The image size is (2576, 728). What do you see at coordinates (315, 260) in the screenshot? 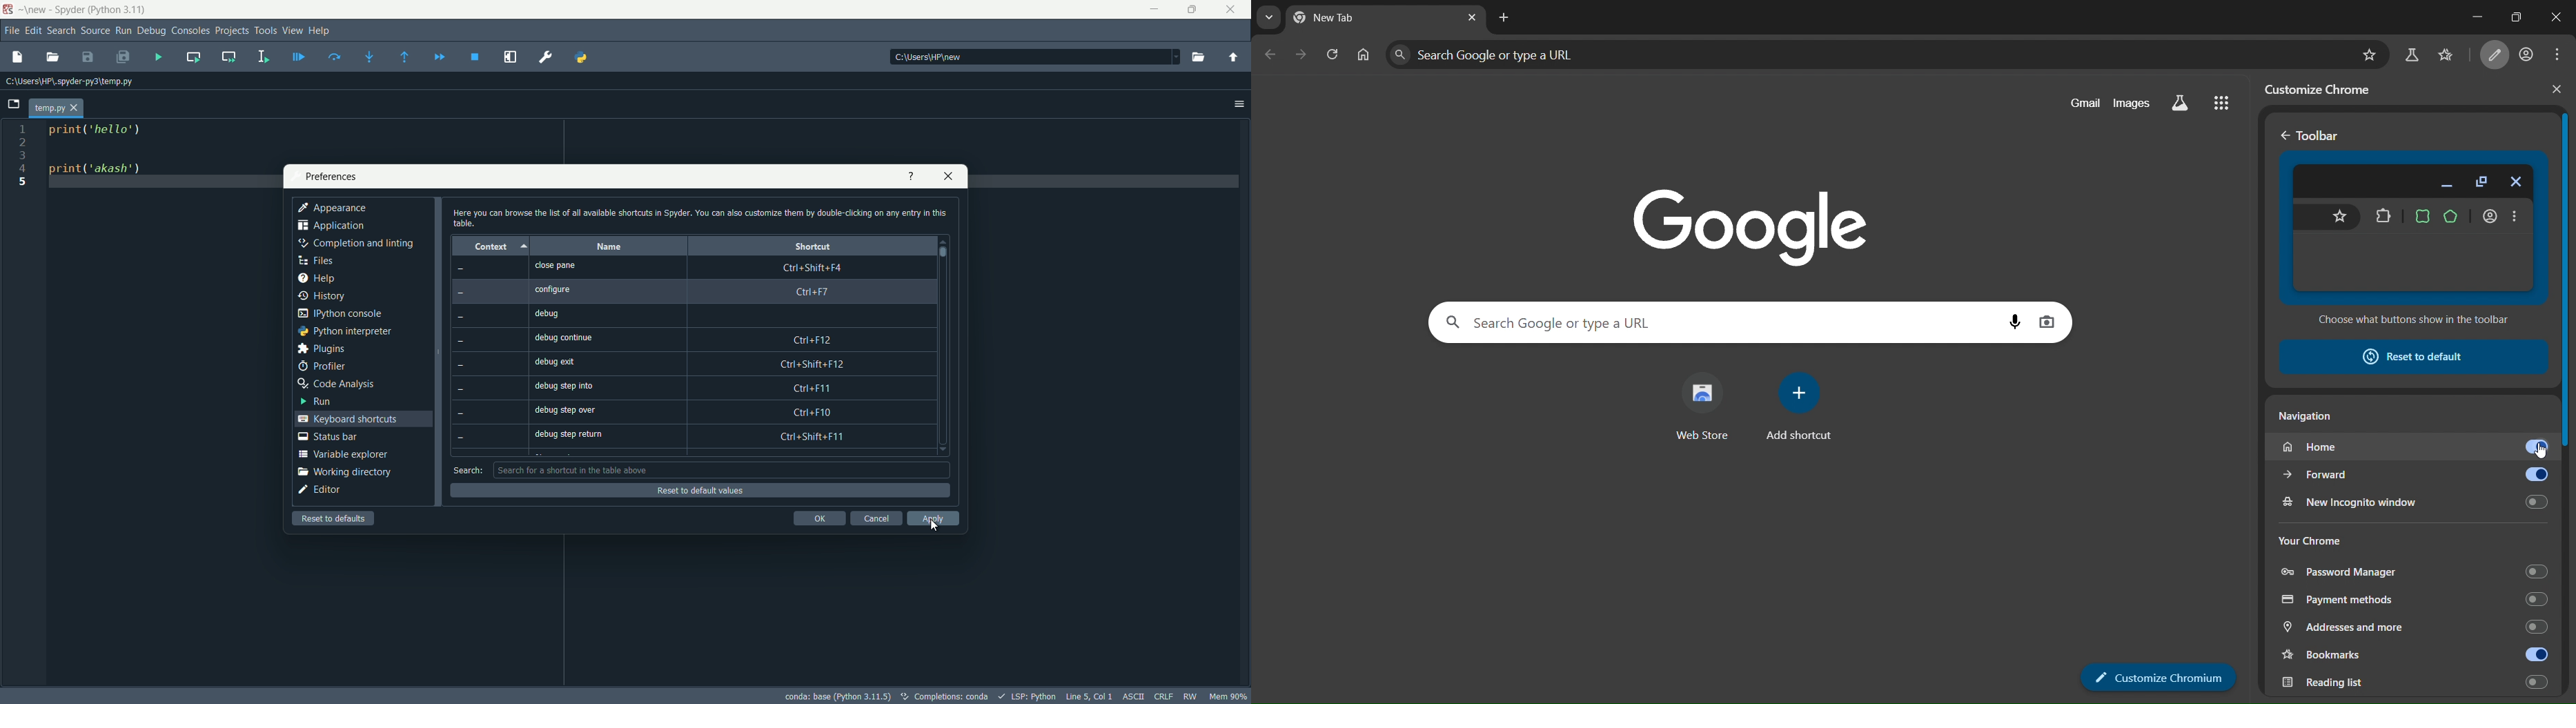
I see `files` at bounding box center [315, 260].